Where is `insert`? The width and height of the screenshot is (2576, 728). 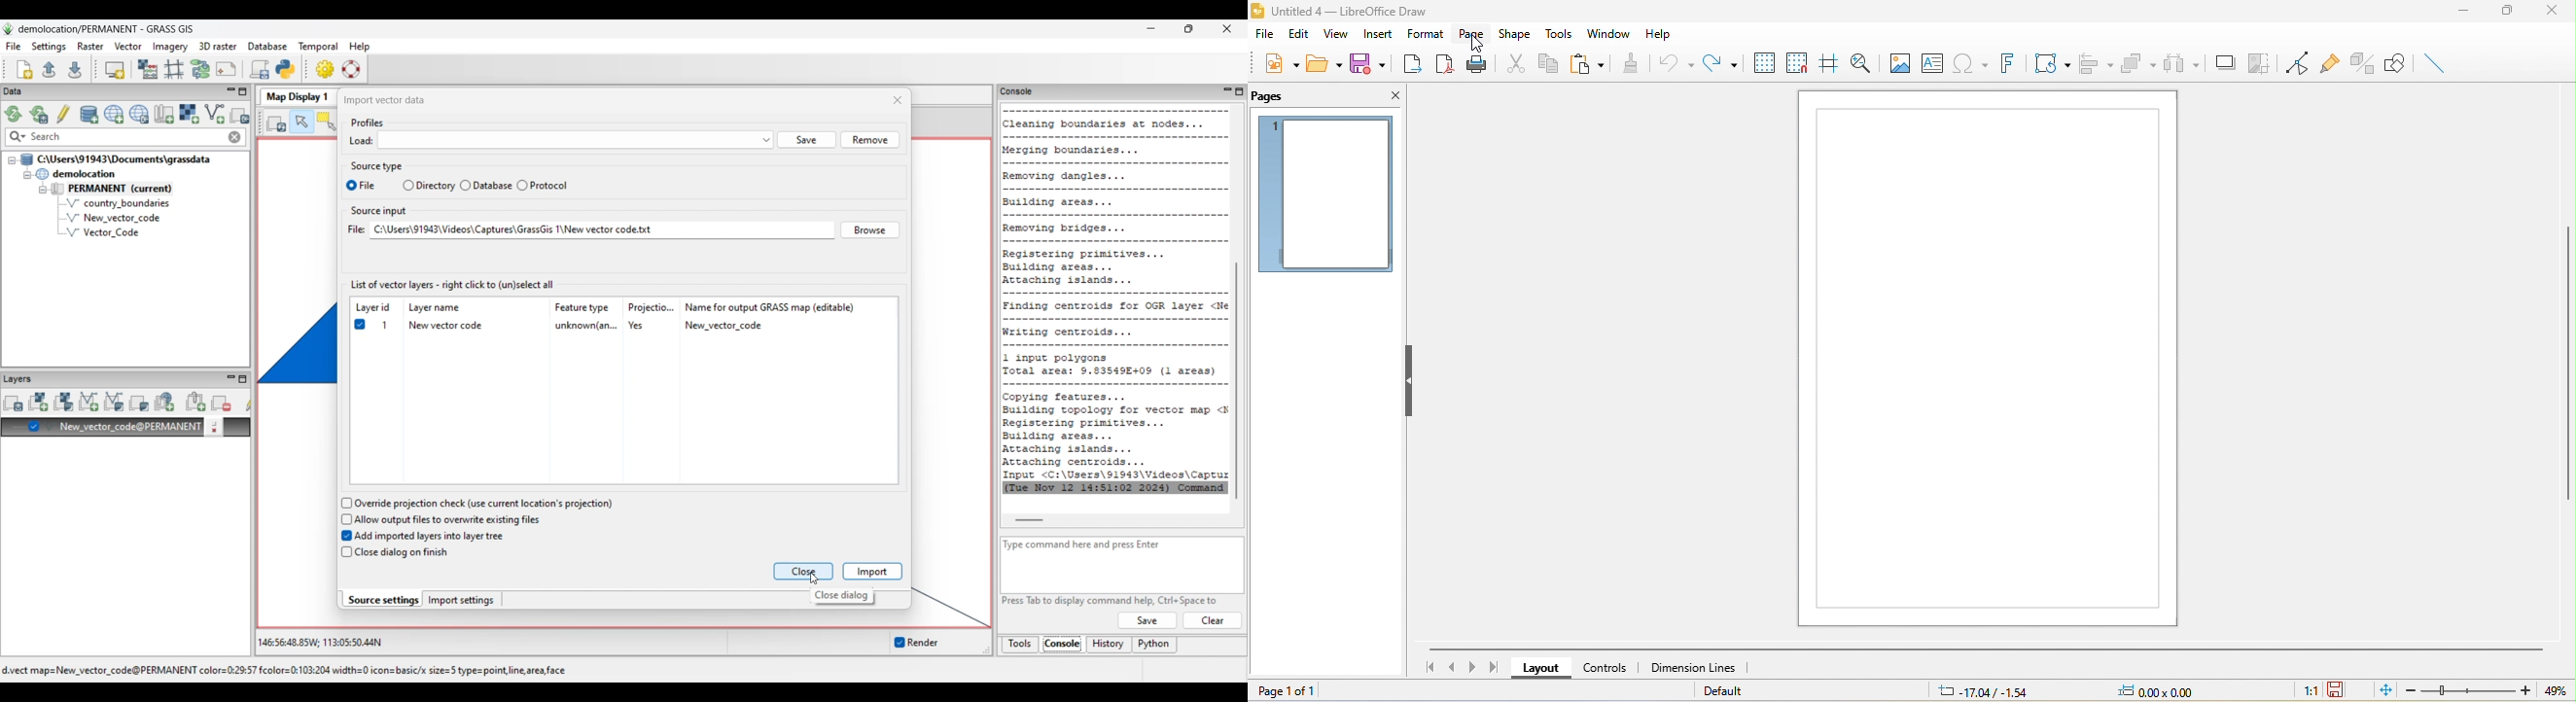
insert is located at coordinates (1379, 34).